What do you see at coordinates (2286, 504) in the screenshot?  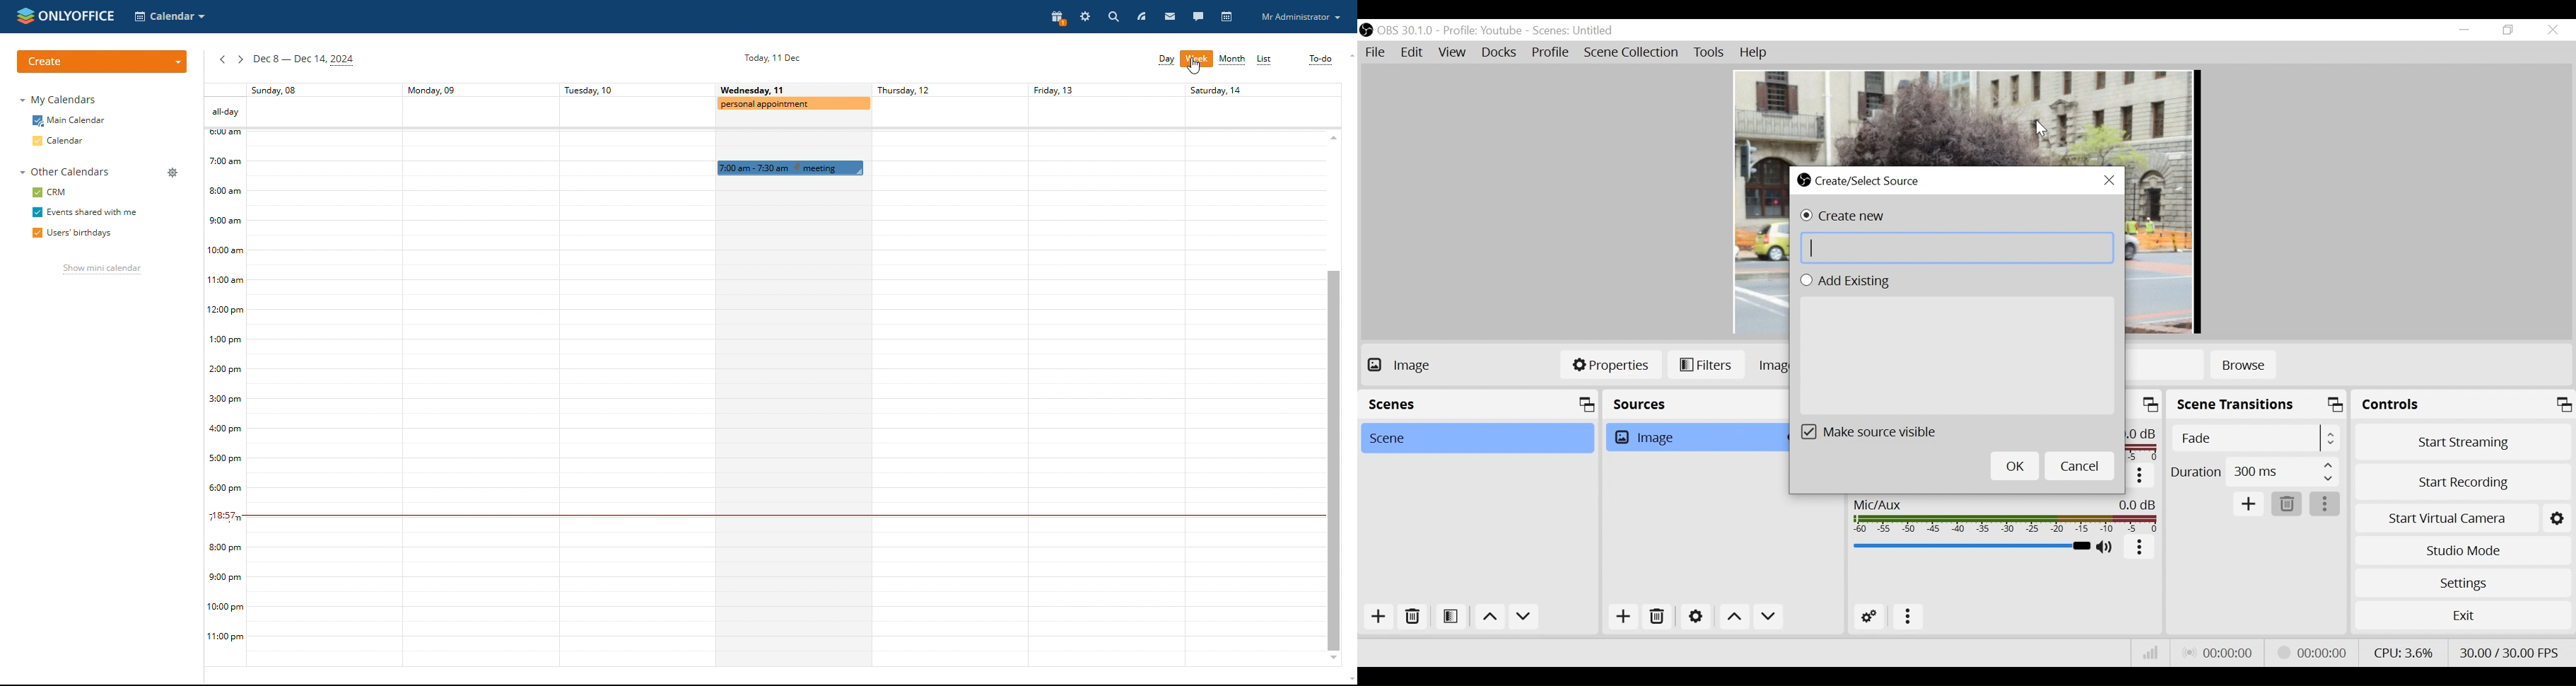 I see `Delete` at bounding box center [2286, 504].